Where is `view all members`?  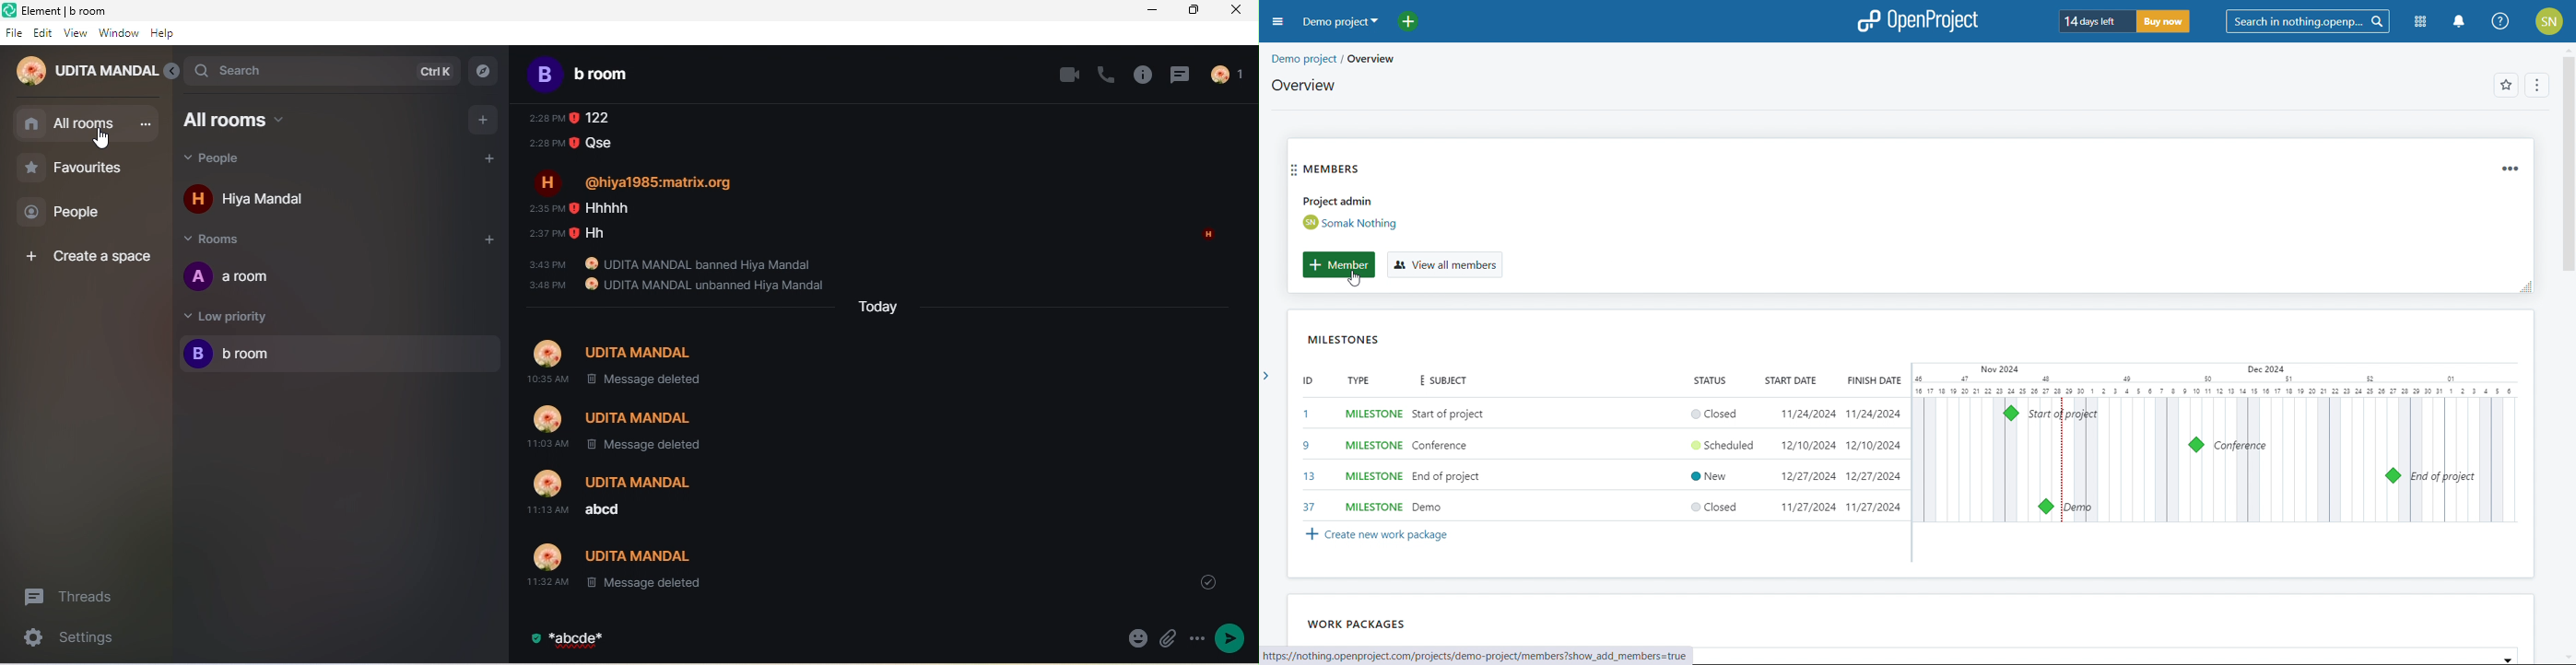
view all members is located at coordinates (1444, 265).